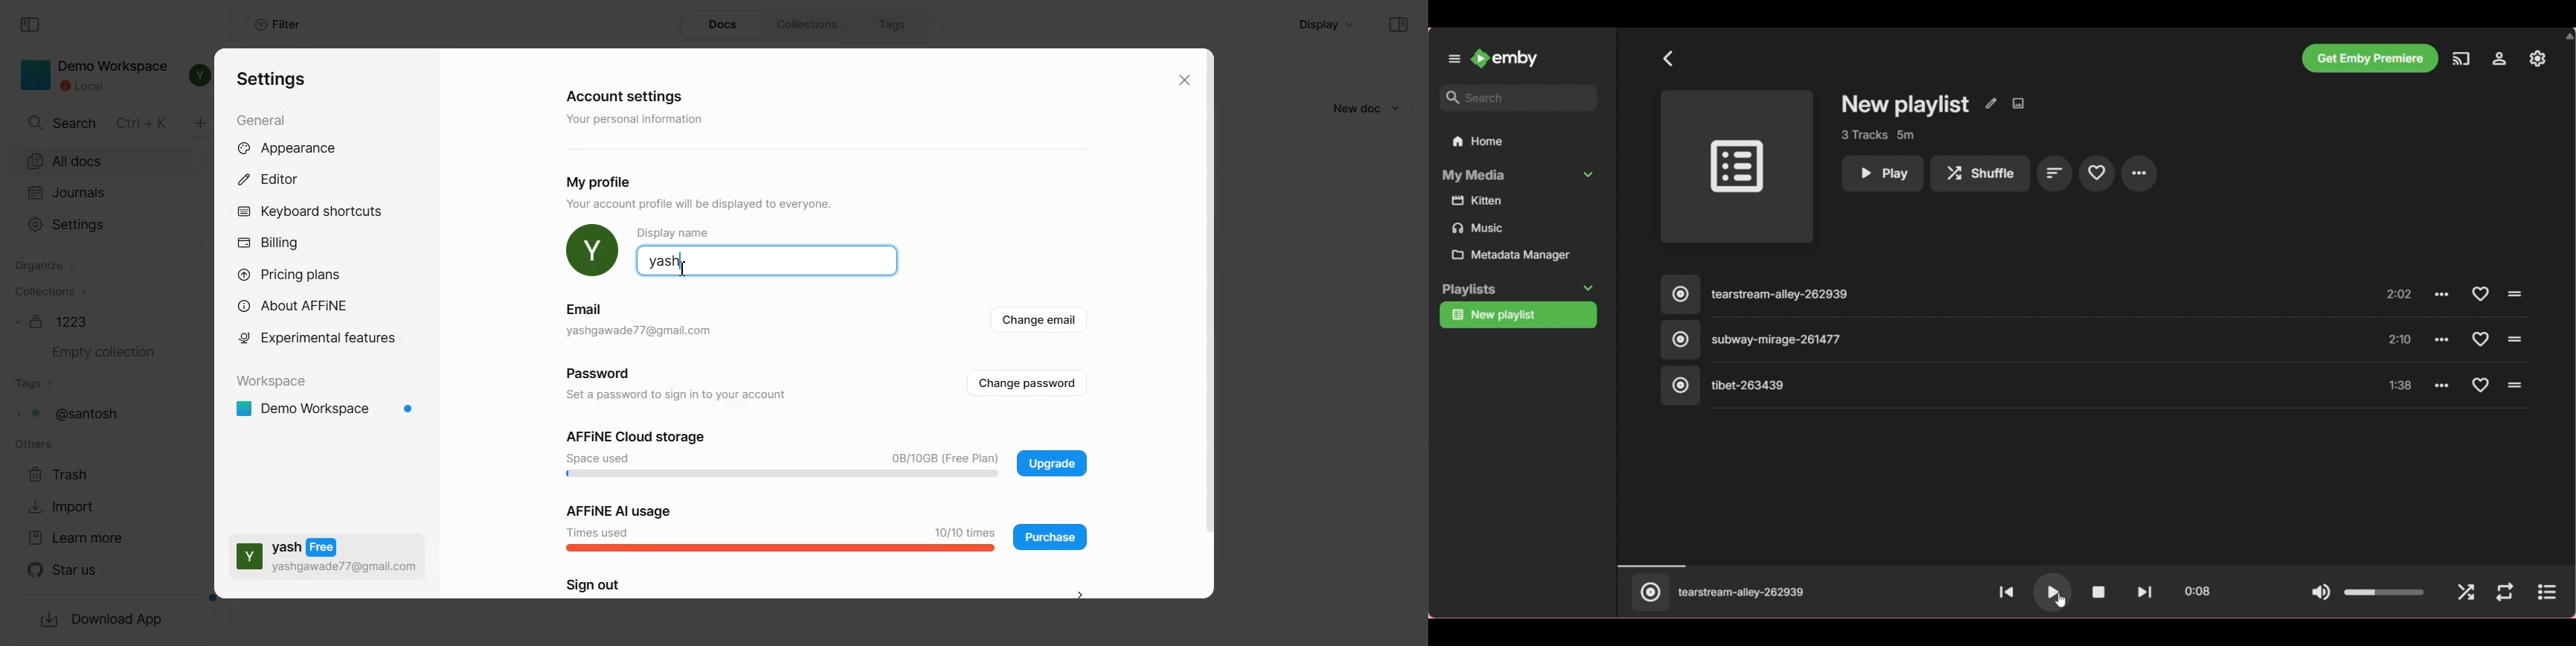  What do you see at coordinates (327, 410) in the screenshot?
I see `Demo workspace` at bounding box center [327, 410].